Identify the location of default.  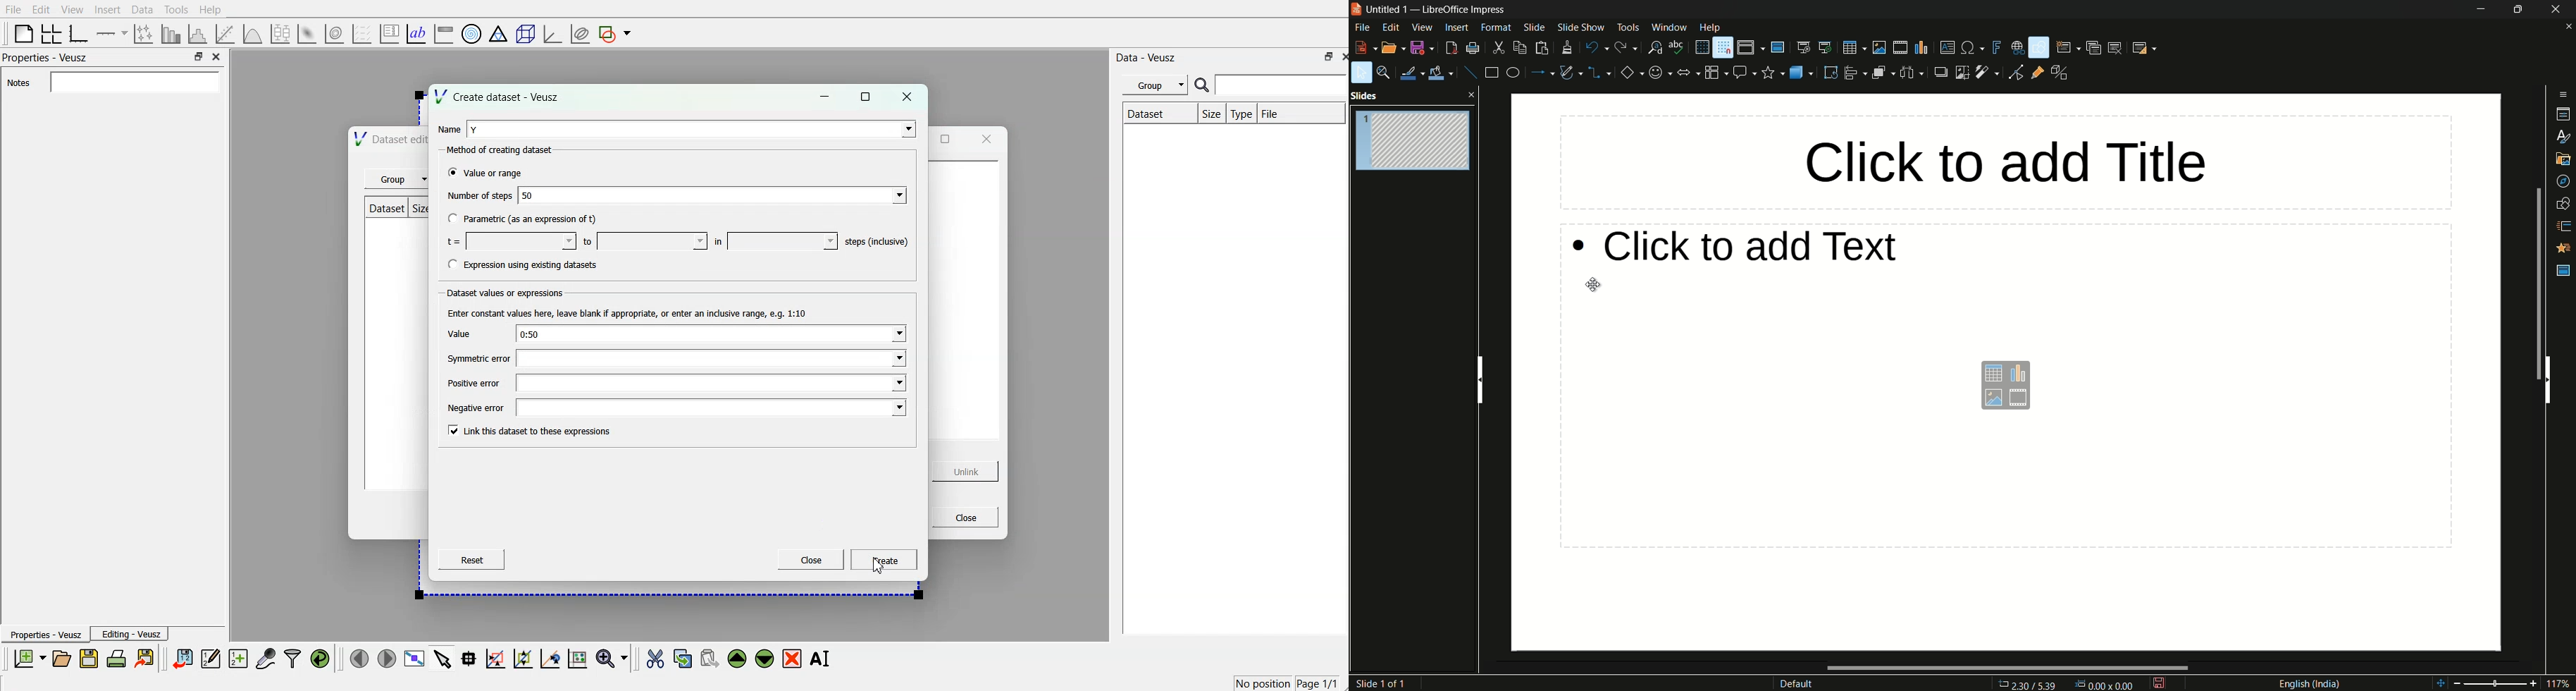
(1798, 684).